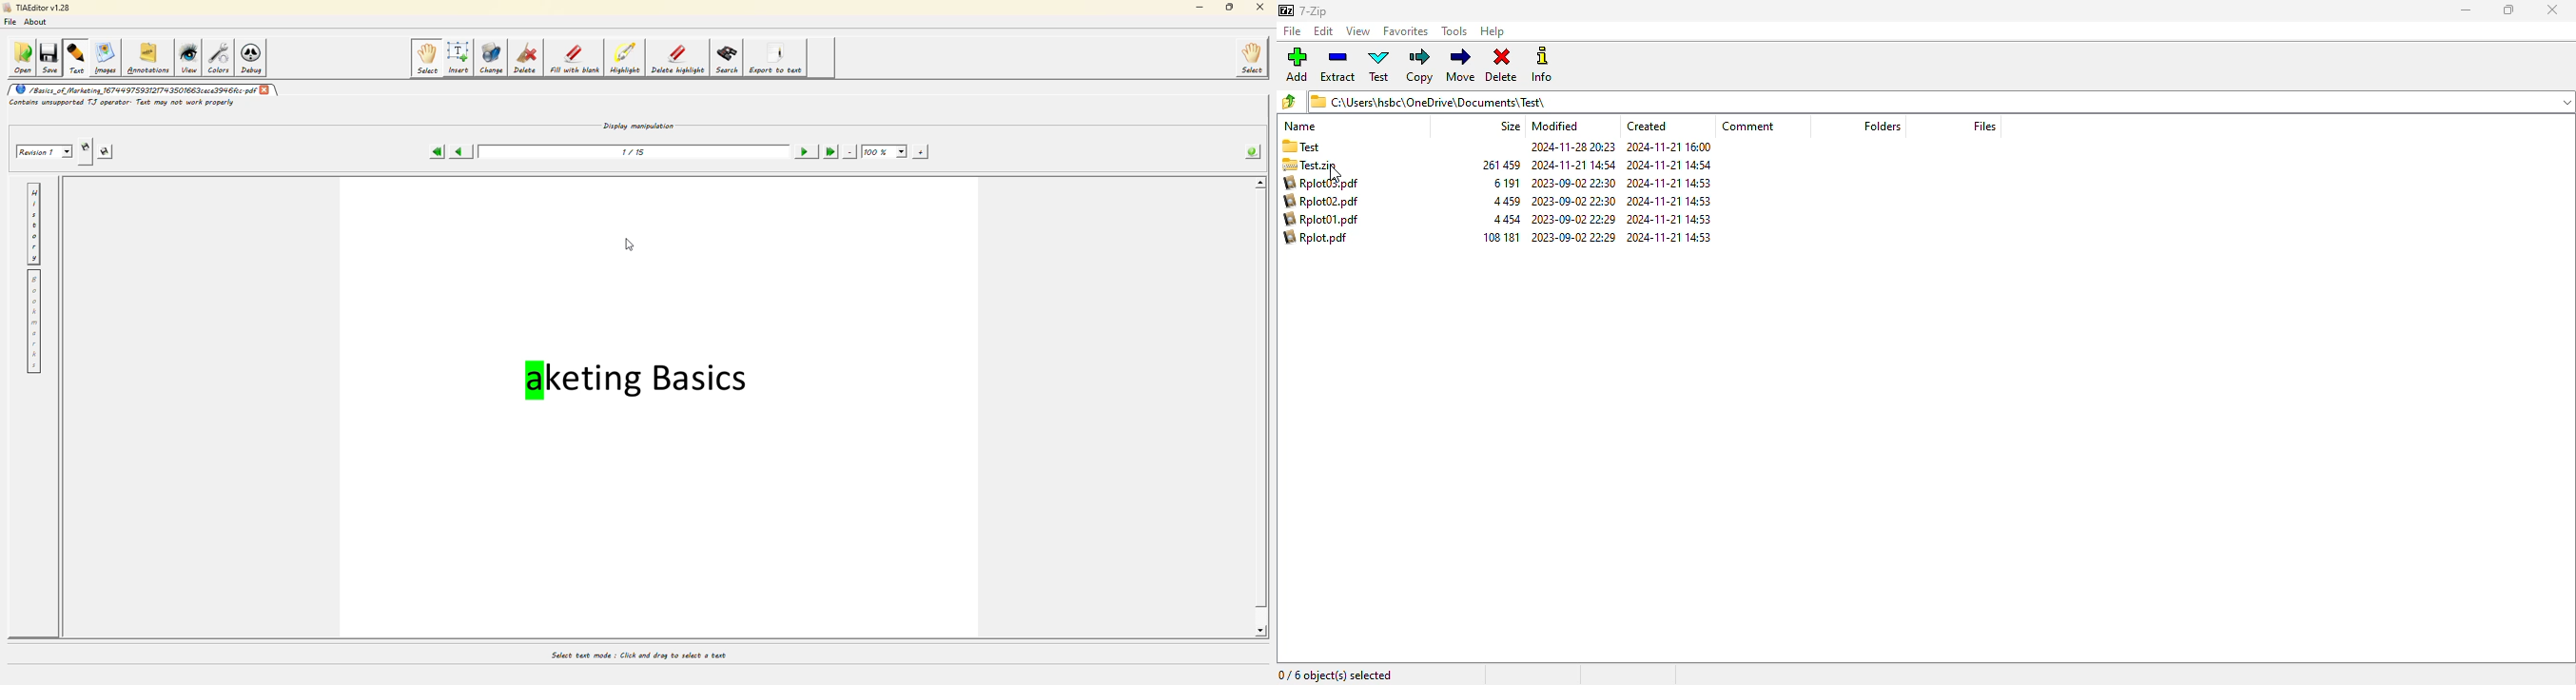  Describe the element at coordinates (1502, 164) in the screenshot. I see `261 459` at that location.